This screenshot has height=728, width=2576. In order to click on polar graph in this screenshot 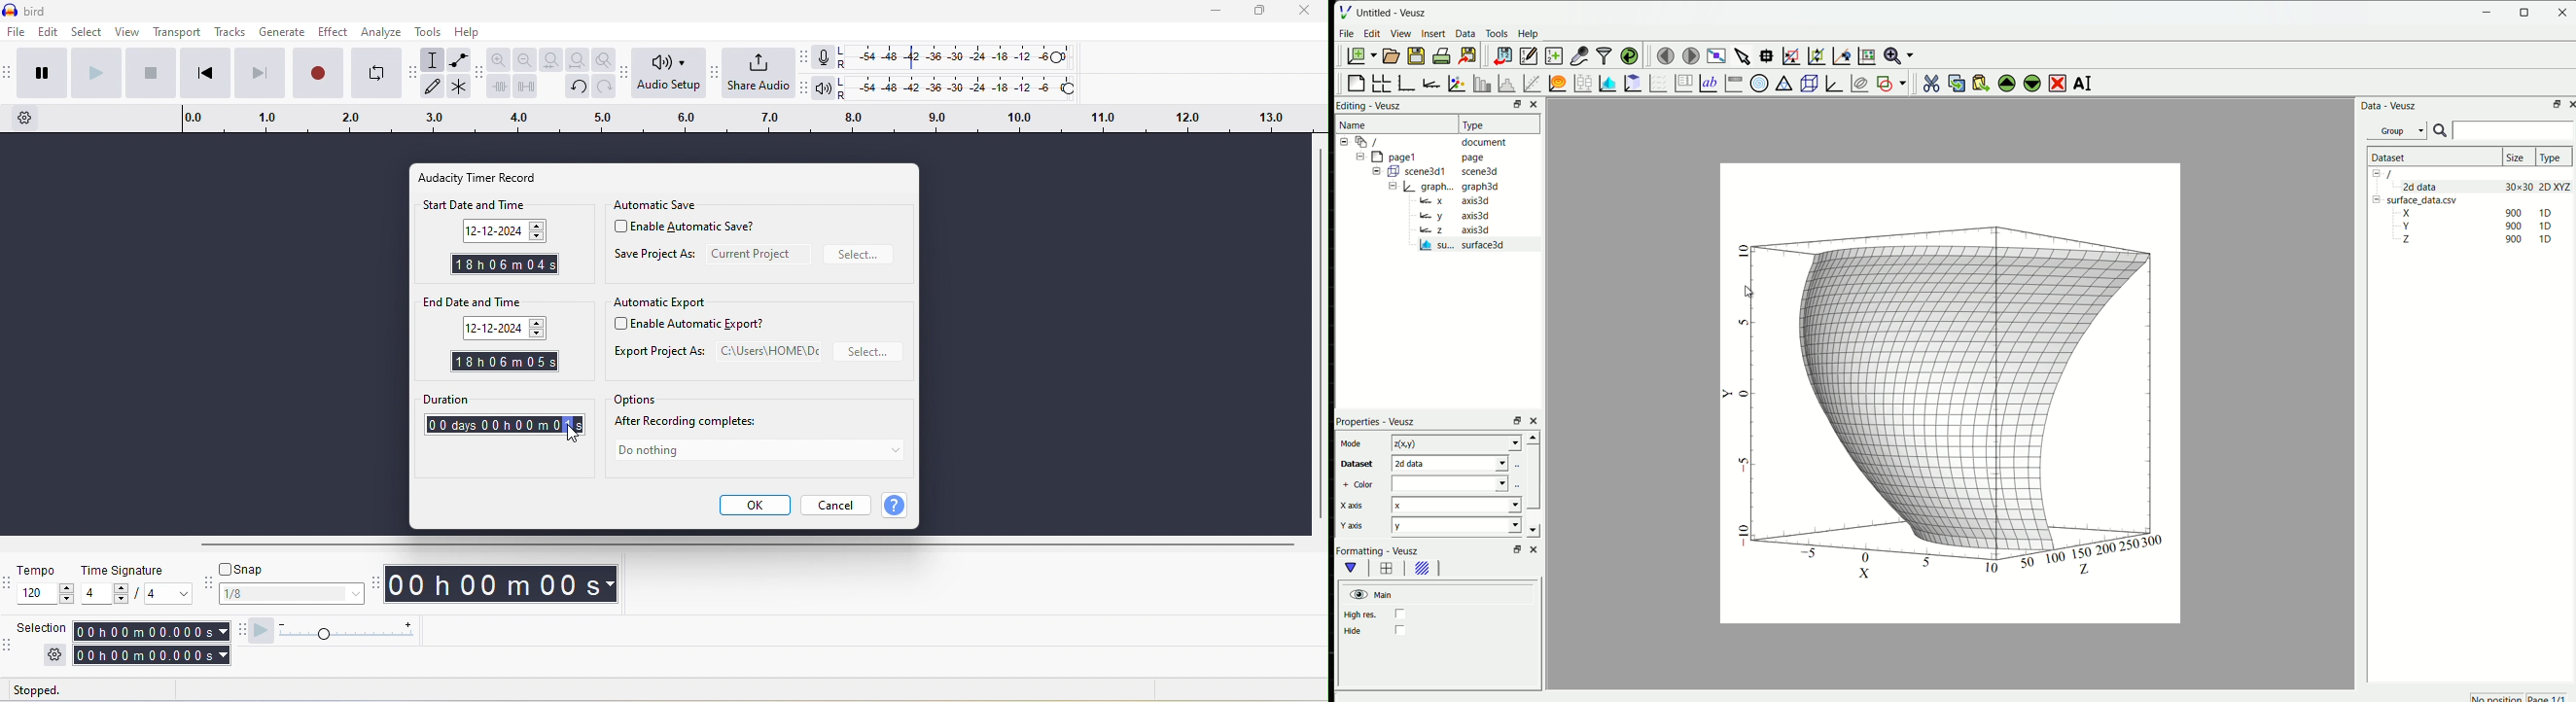, I will do `click(1760, 83)`.